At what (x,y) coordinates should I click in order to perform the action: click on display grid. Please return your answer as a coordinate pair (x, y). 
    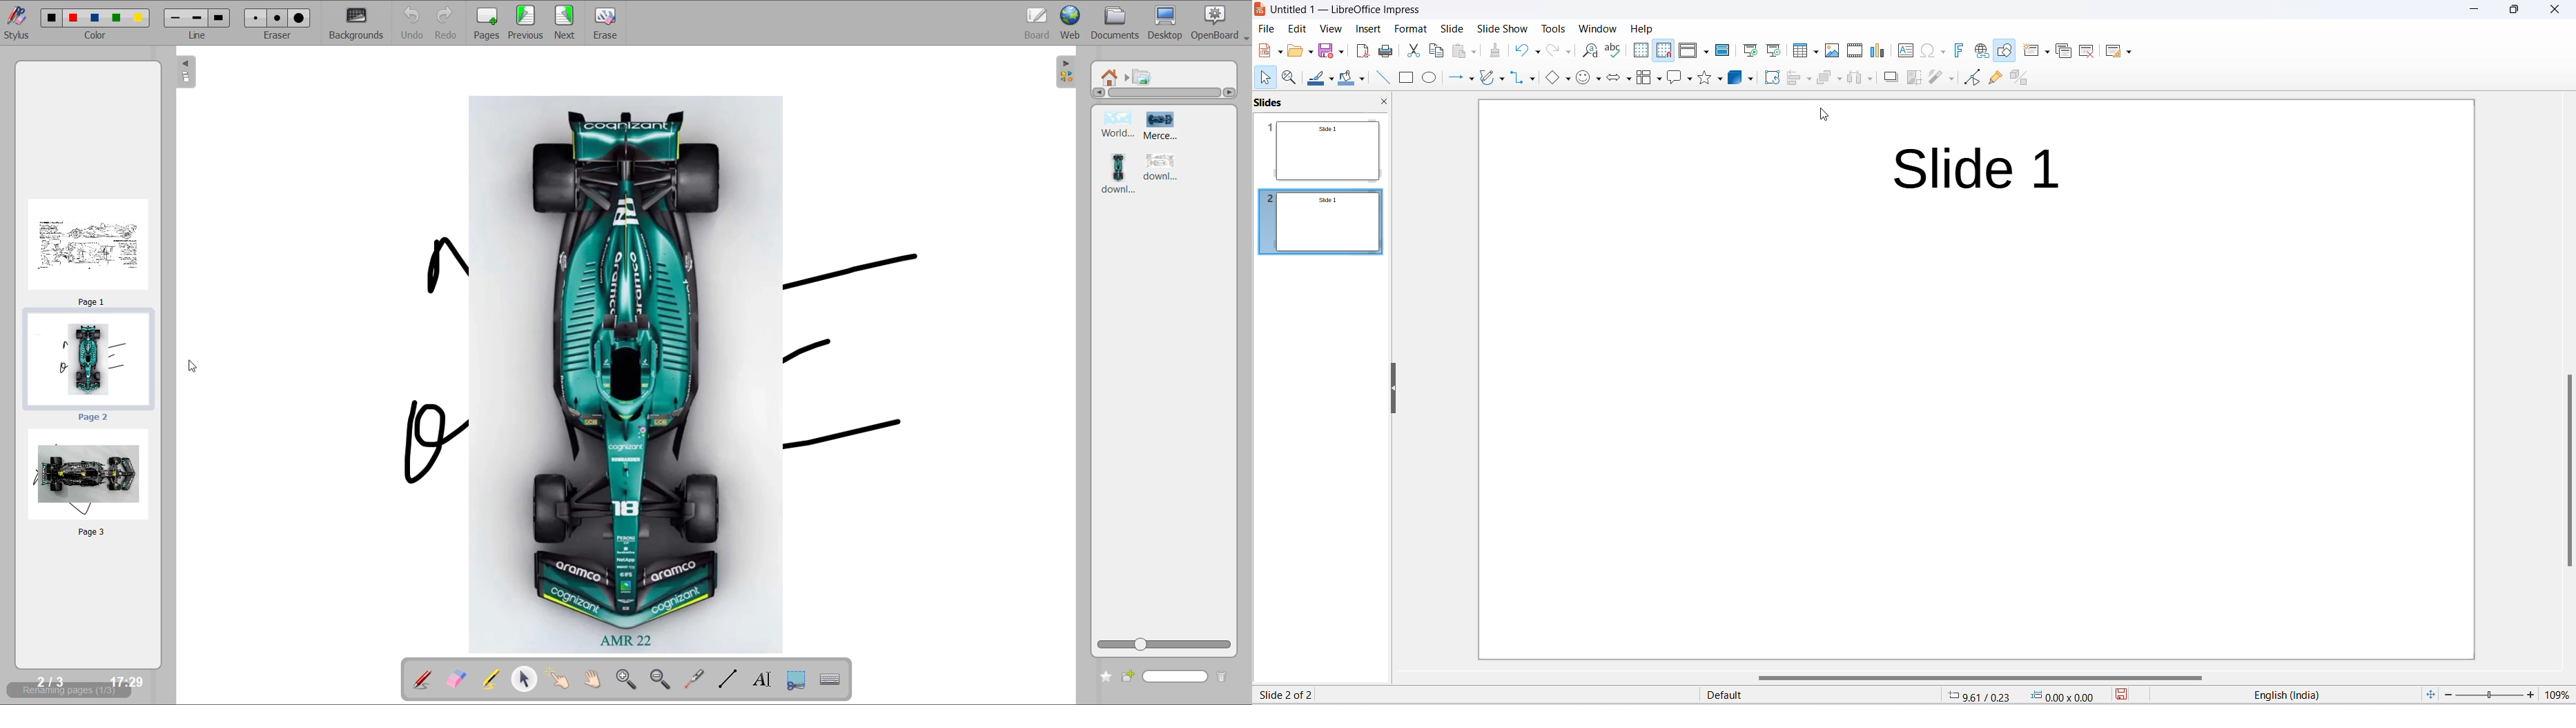
    Looking at the image, I should click on (1639, 51).